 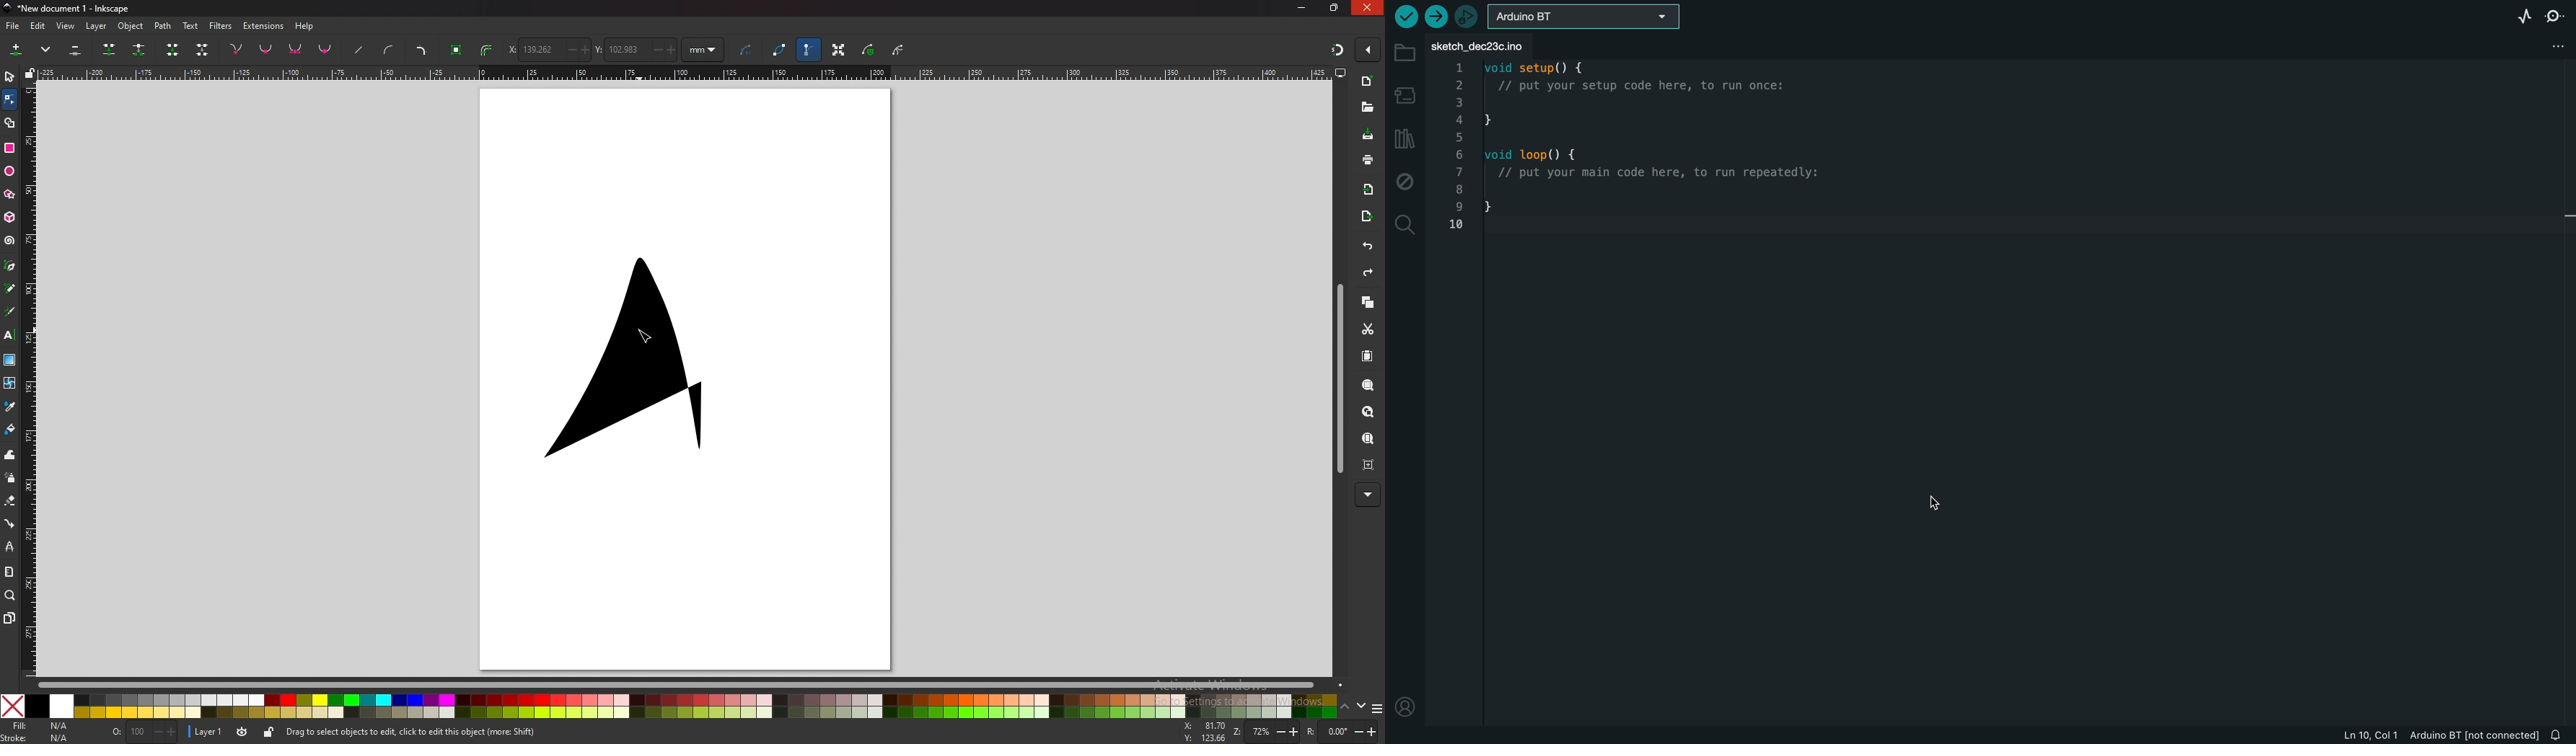 What do you see at coordinates (1266, 731) in the screenshot?
I see `zoom` at bounding box center [1266, 731].